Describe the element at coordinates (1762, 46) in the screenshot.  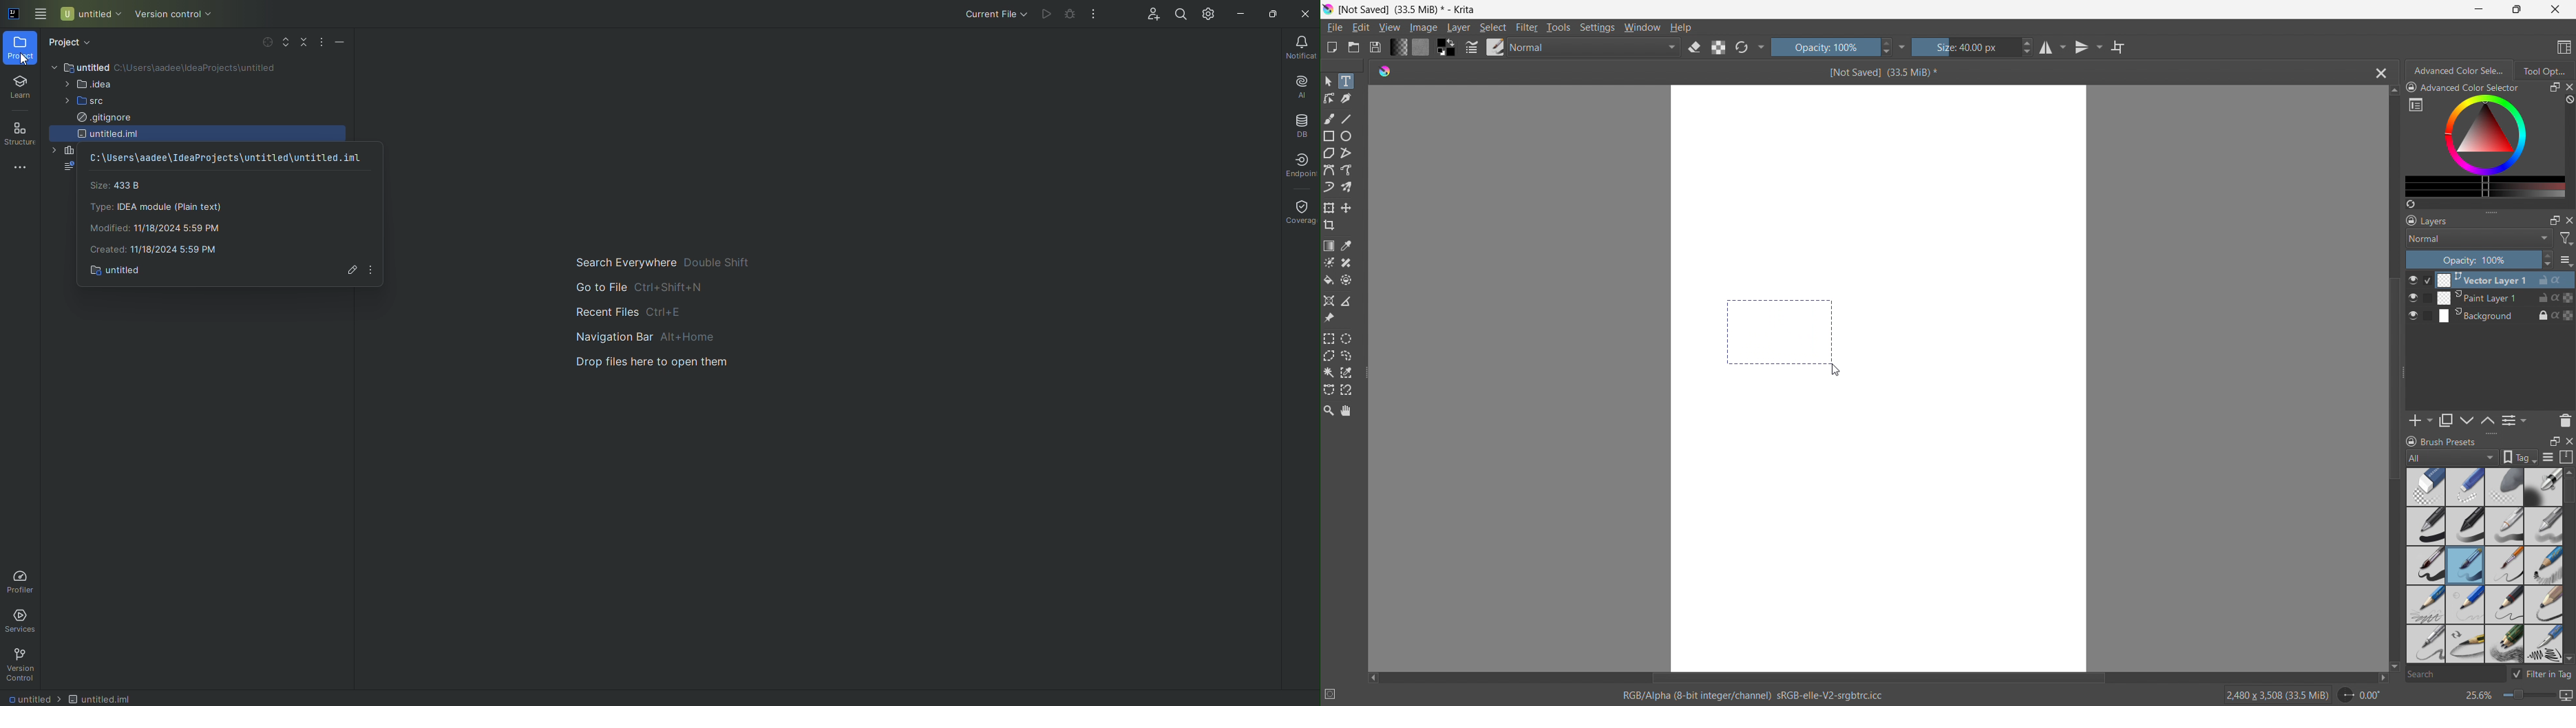
I see `more settings` at that location.